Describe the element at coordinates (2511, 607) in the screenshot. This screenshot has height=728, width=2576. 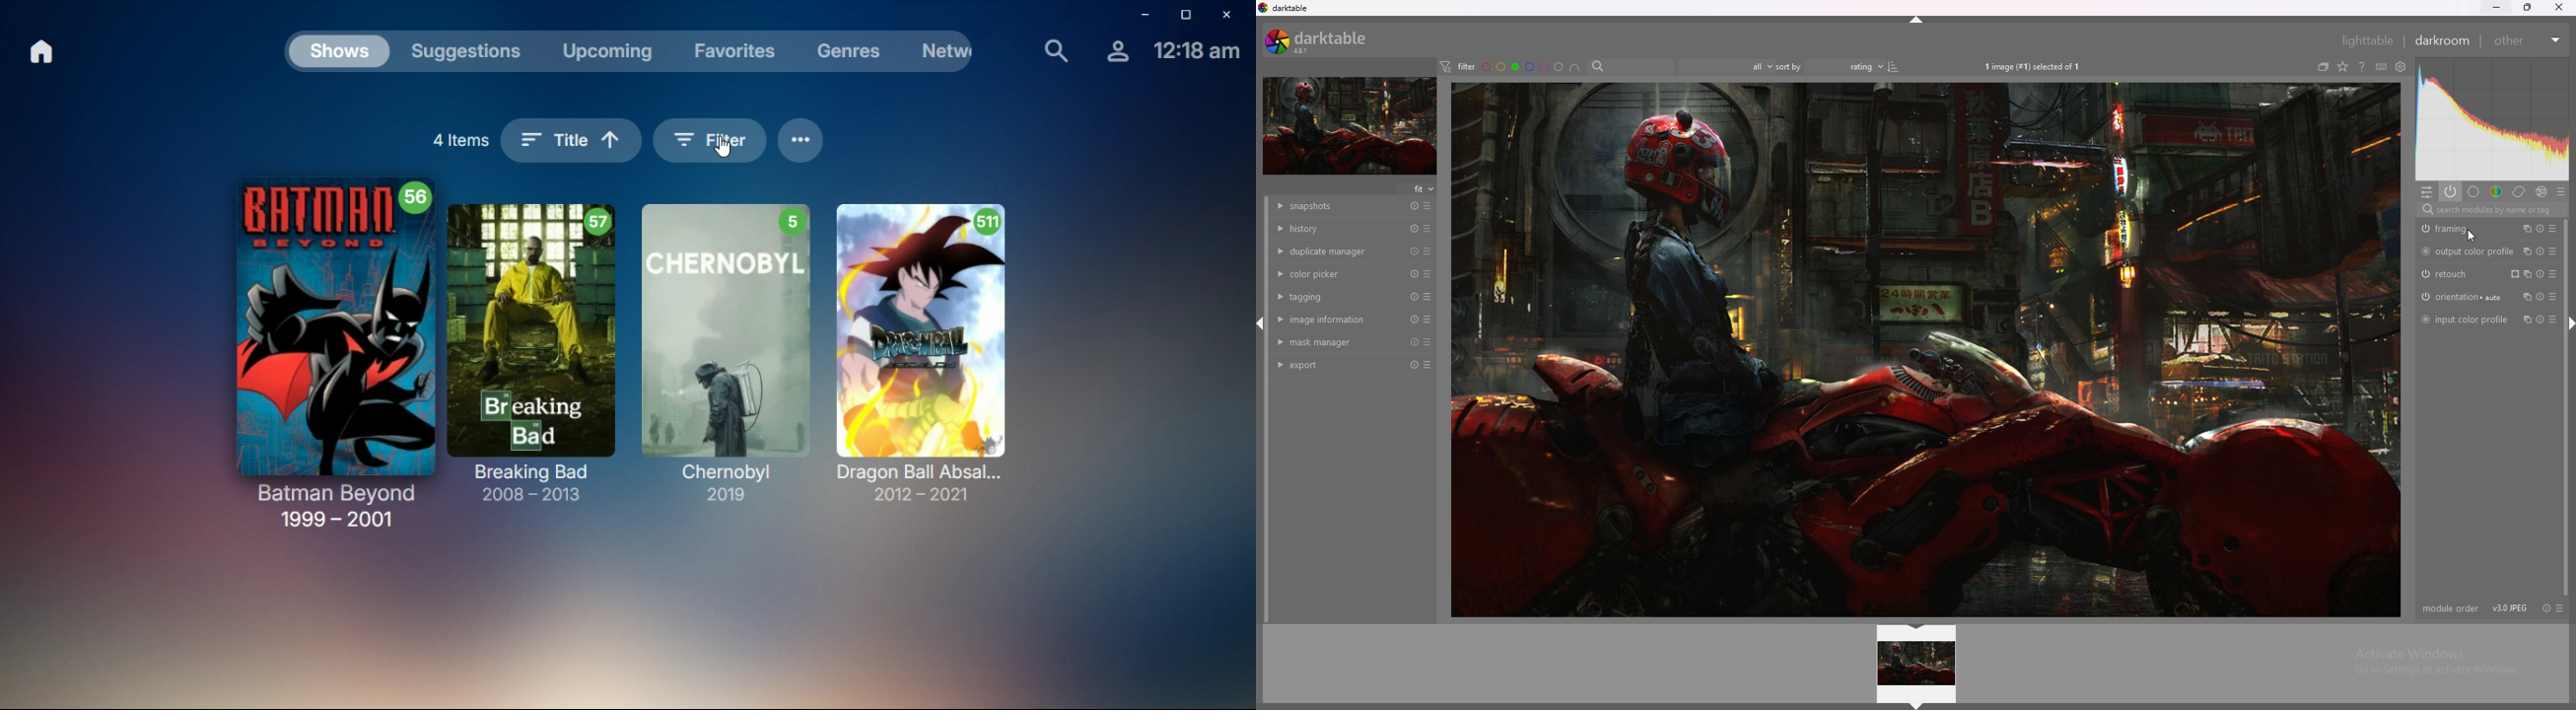
I see `version` at that location.